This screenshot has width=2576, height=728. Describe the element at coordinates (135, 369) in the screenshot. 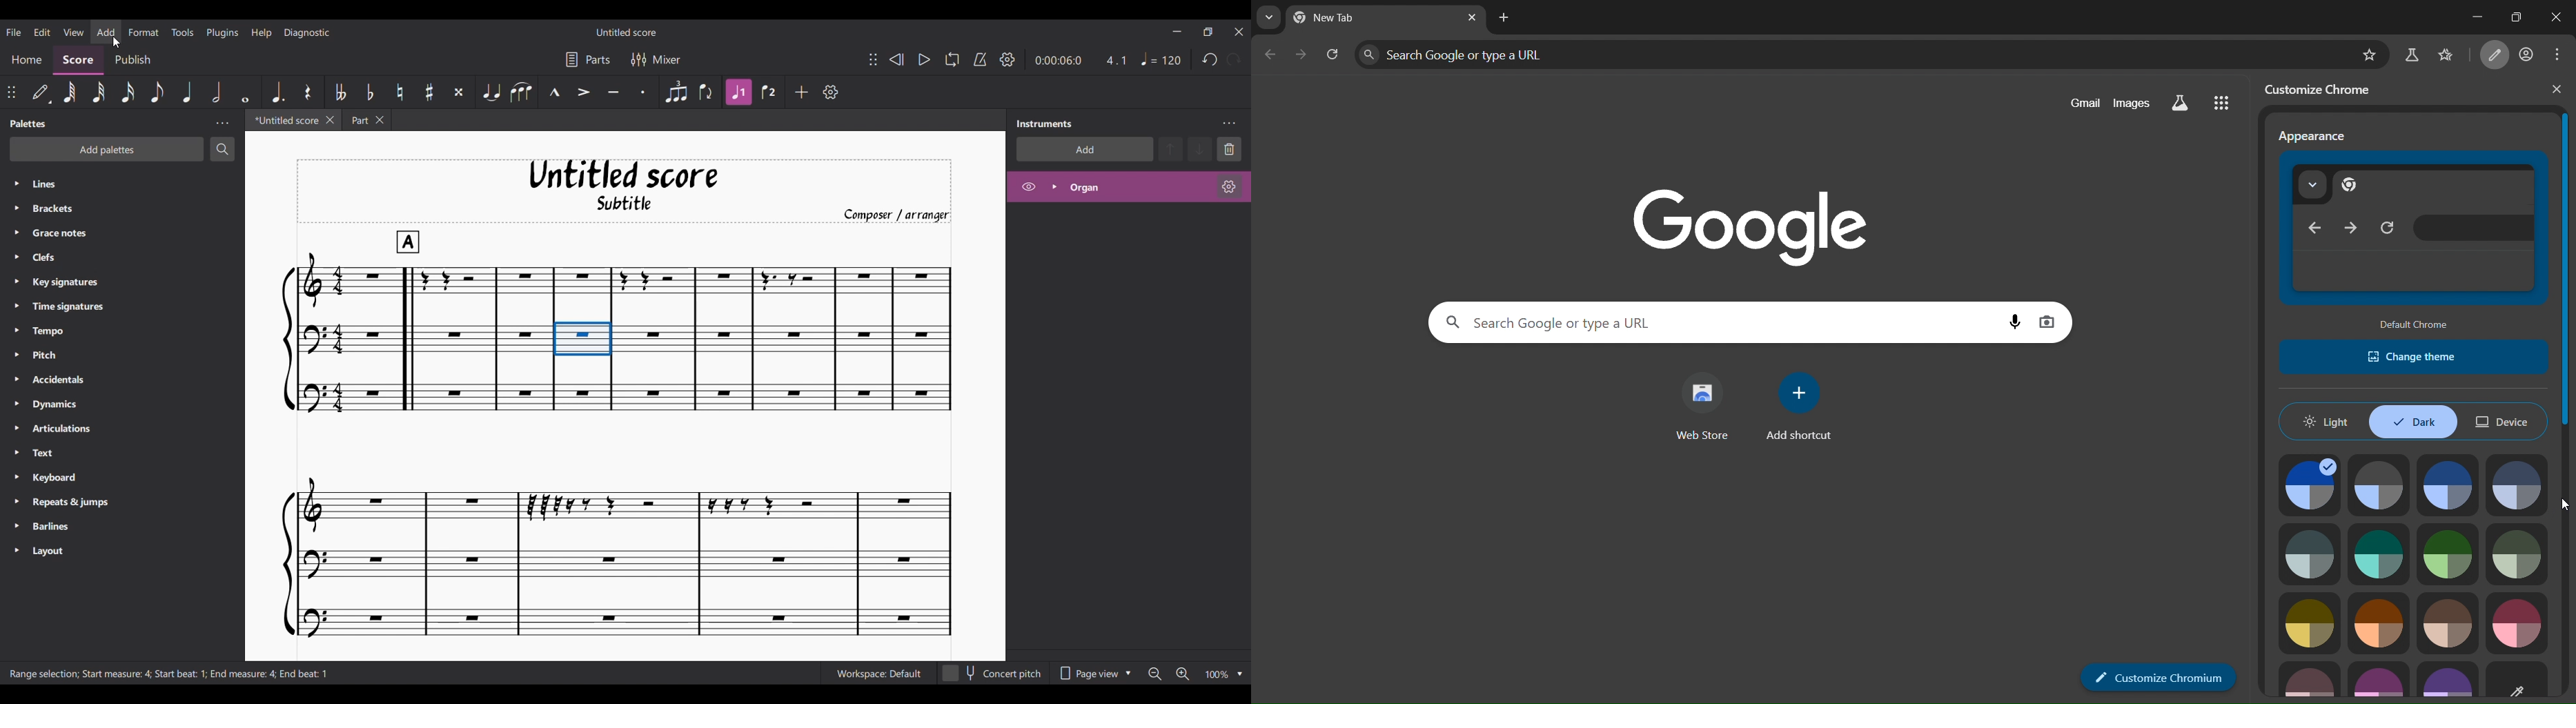

I see `Palette in panel listed down` at that location.